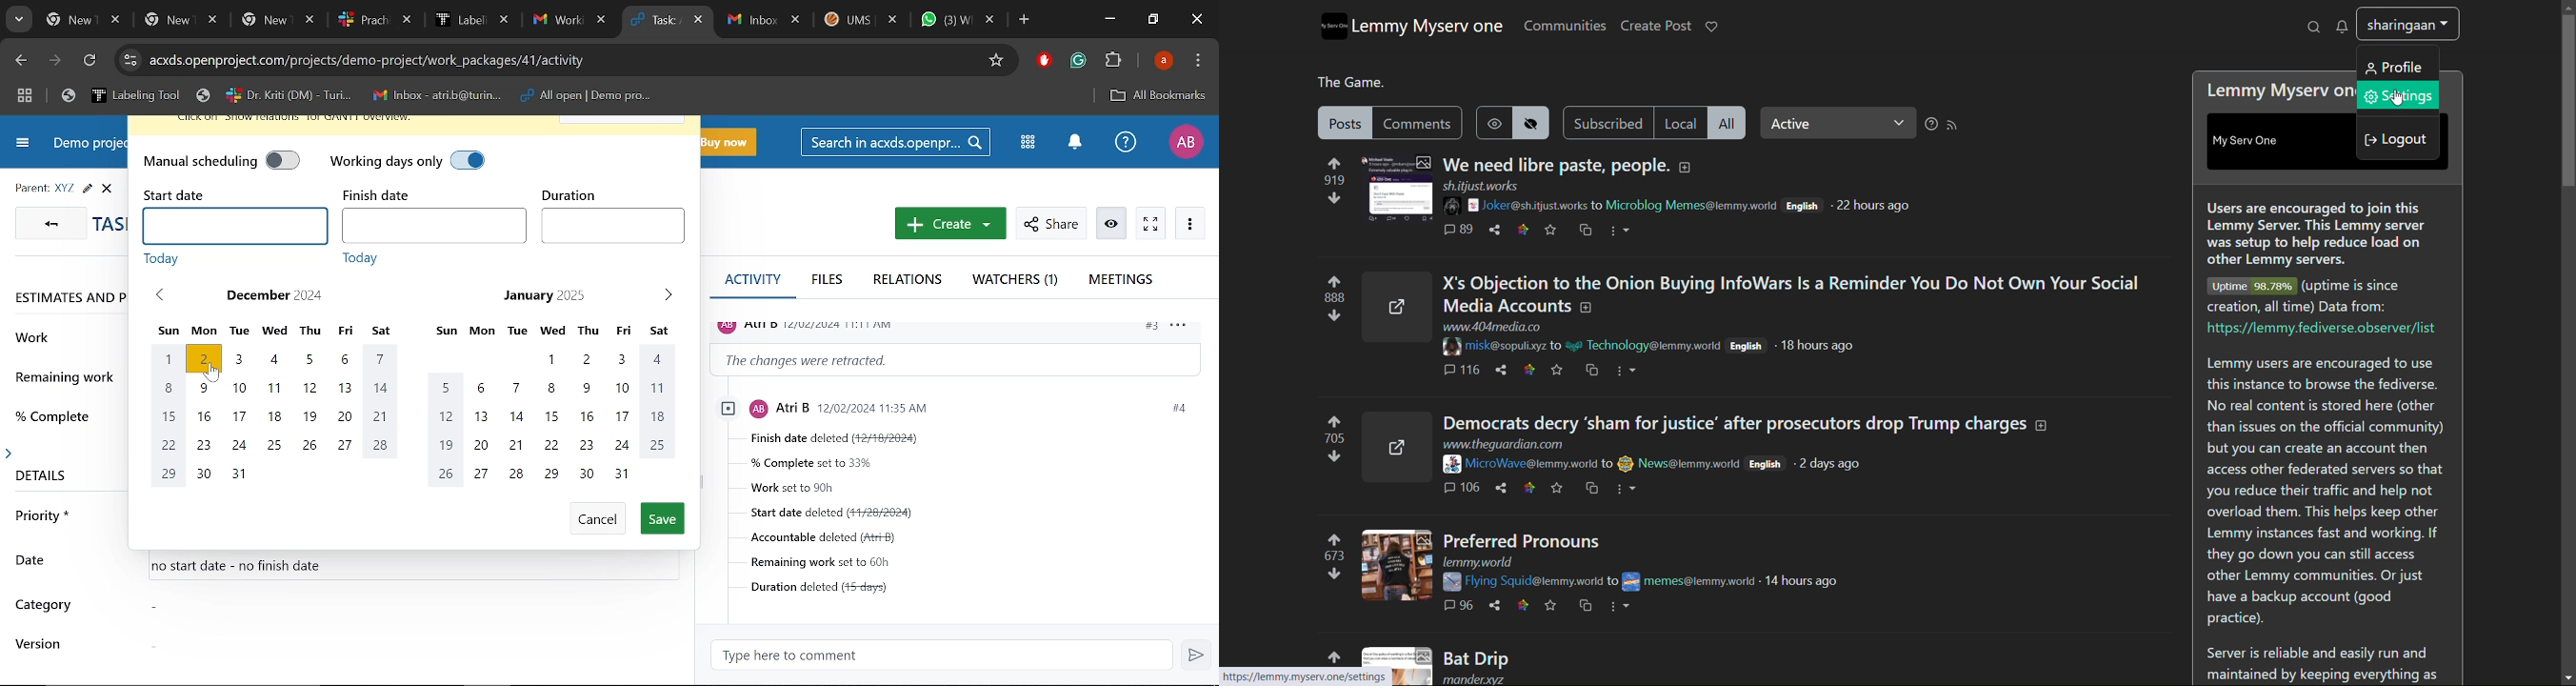  I want to click on local, so click(1681, 123).